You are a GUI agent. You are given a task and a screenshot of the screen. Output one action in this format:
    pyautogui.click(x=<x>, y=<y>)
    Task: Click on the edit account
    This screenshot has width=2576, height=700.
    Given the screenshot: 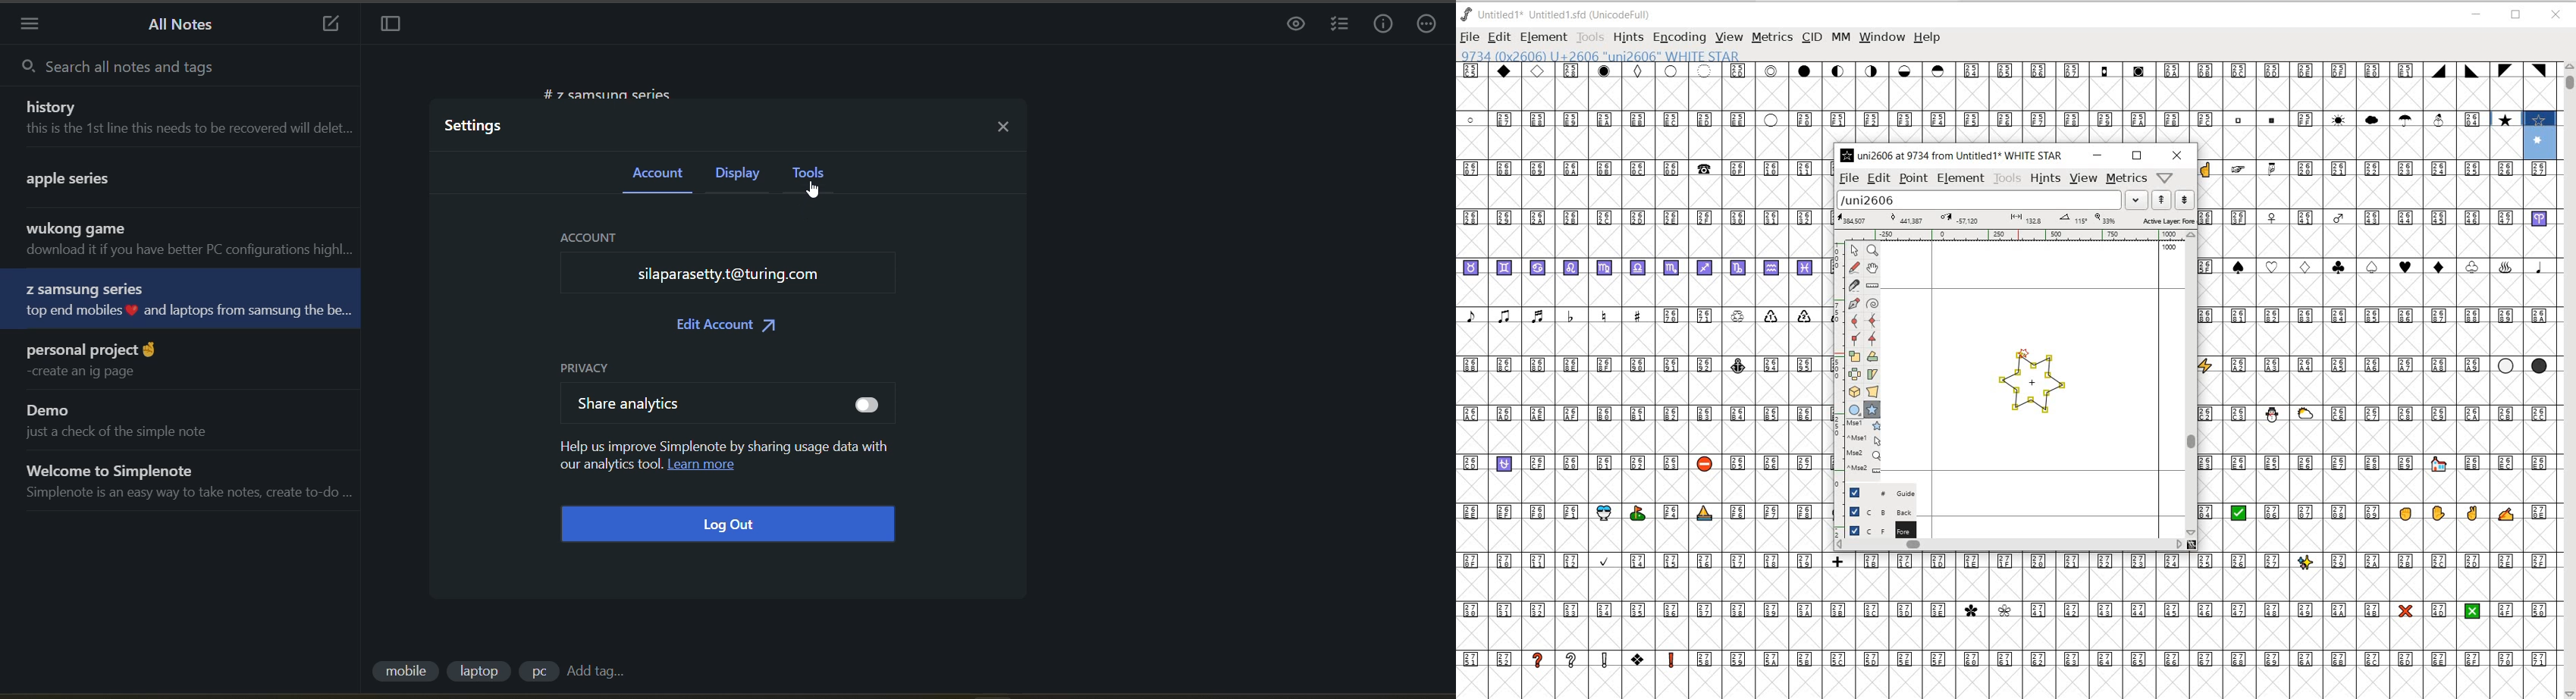 What is the action you would take?
    pyautogui.click(x=726, y=326)
    